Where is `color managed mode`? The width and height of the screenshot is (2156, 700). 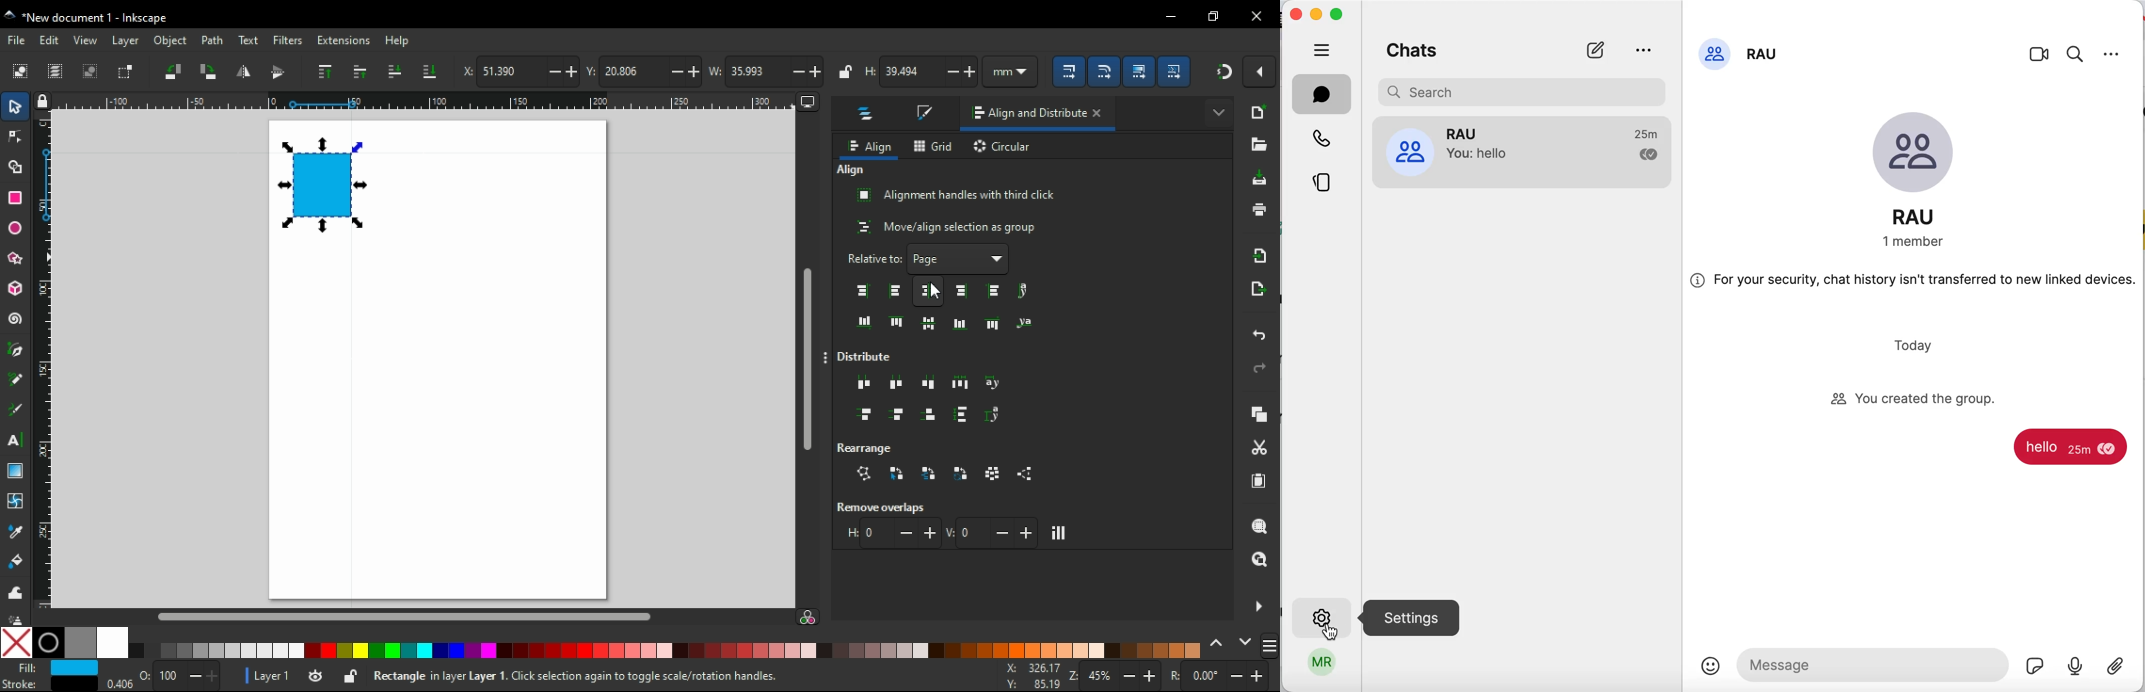
color managed mode is located at coordinates (807, 619).